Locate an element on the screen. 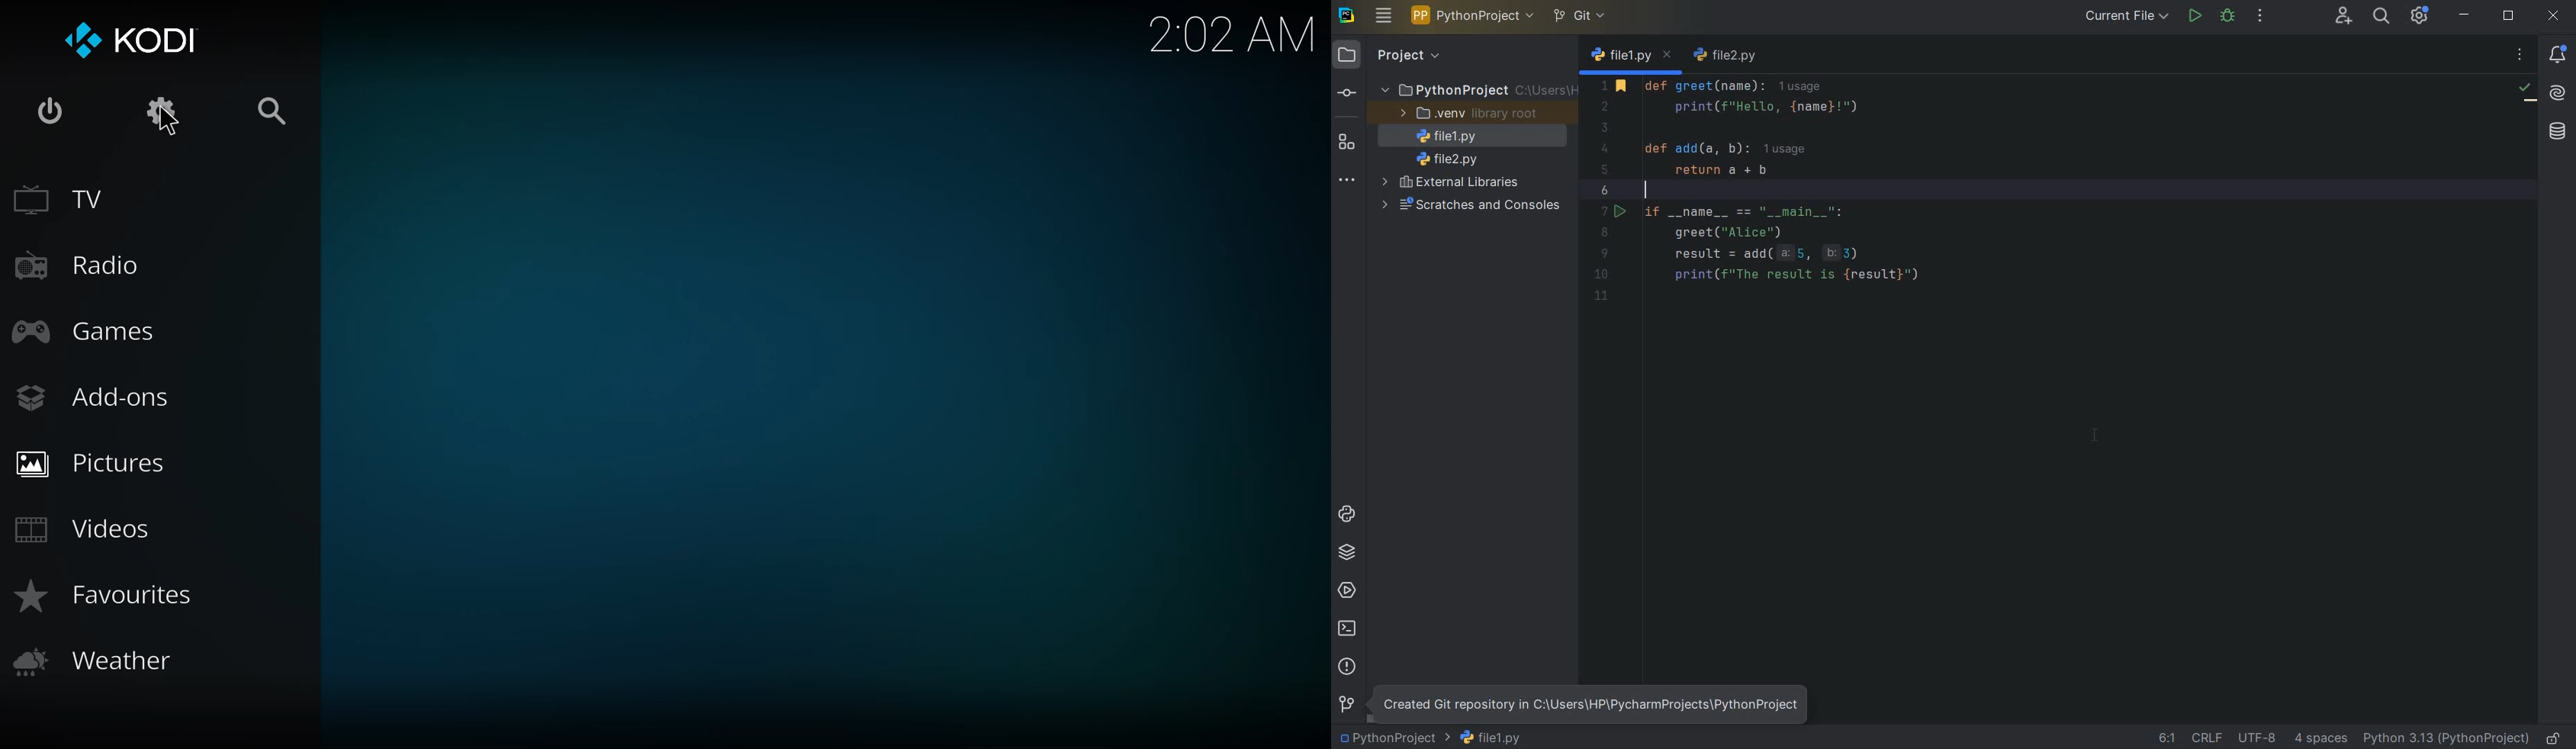 The image size is (2576, 756). tv is located at coordinates (67, 200).